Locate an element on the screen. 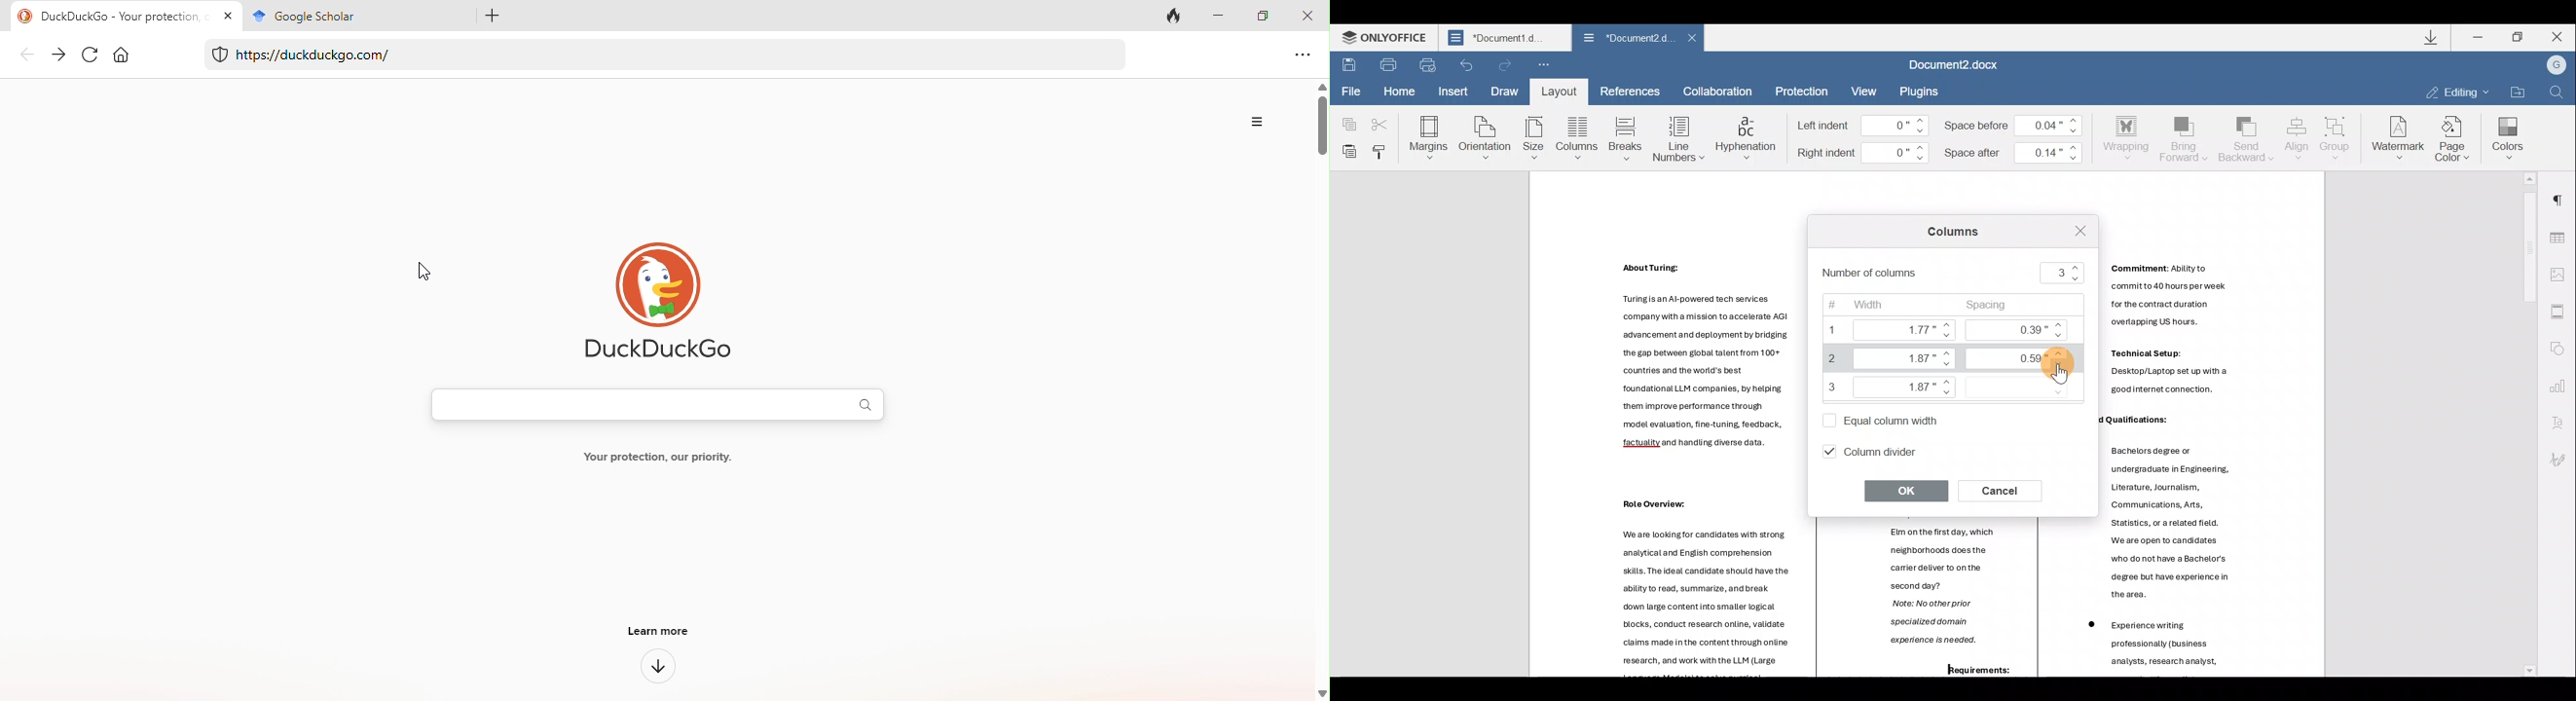 This screenshot has height=728, width=2576. Cancel is located at coordinates (2007, 489).